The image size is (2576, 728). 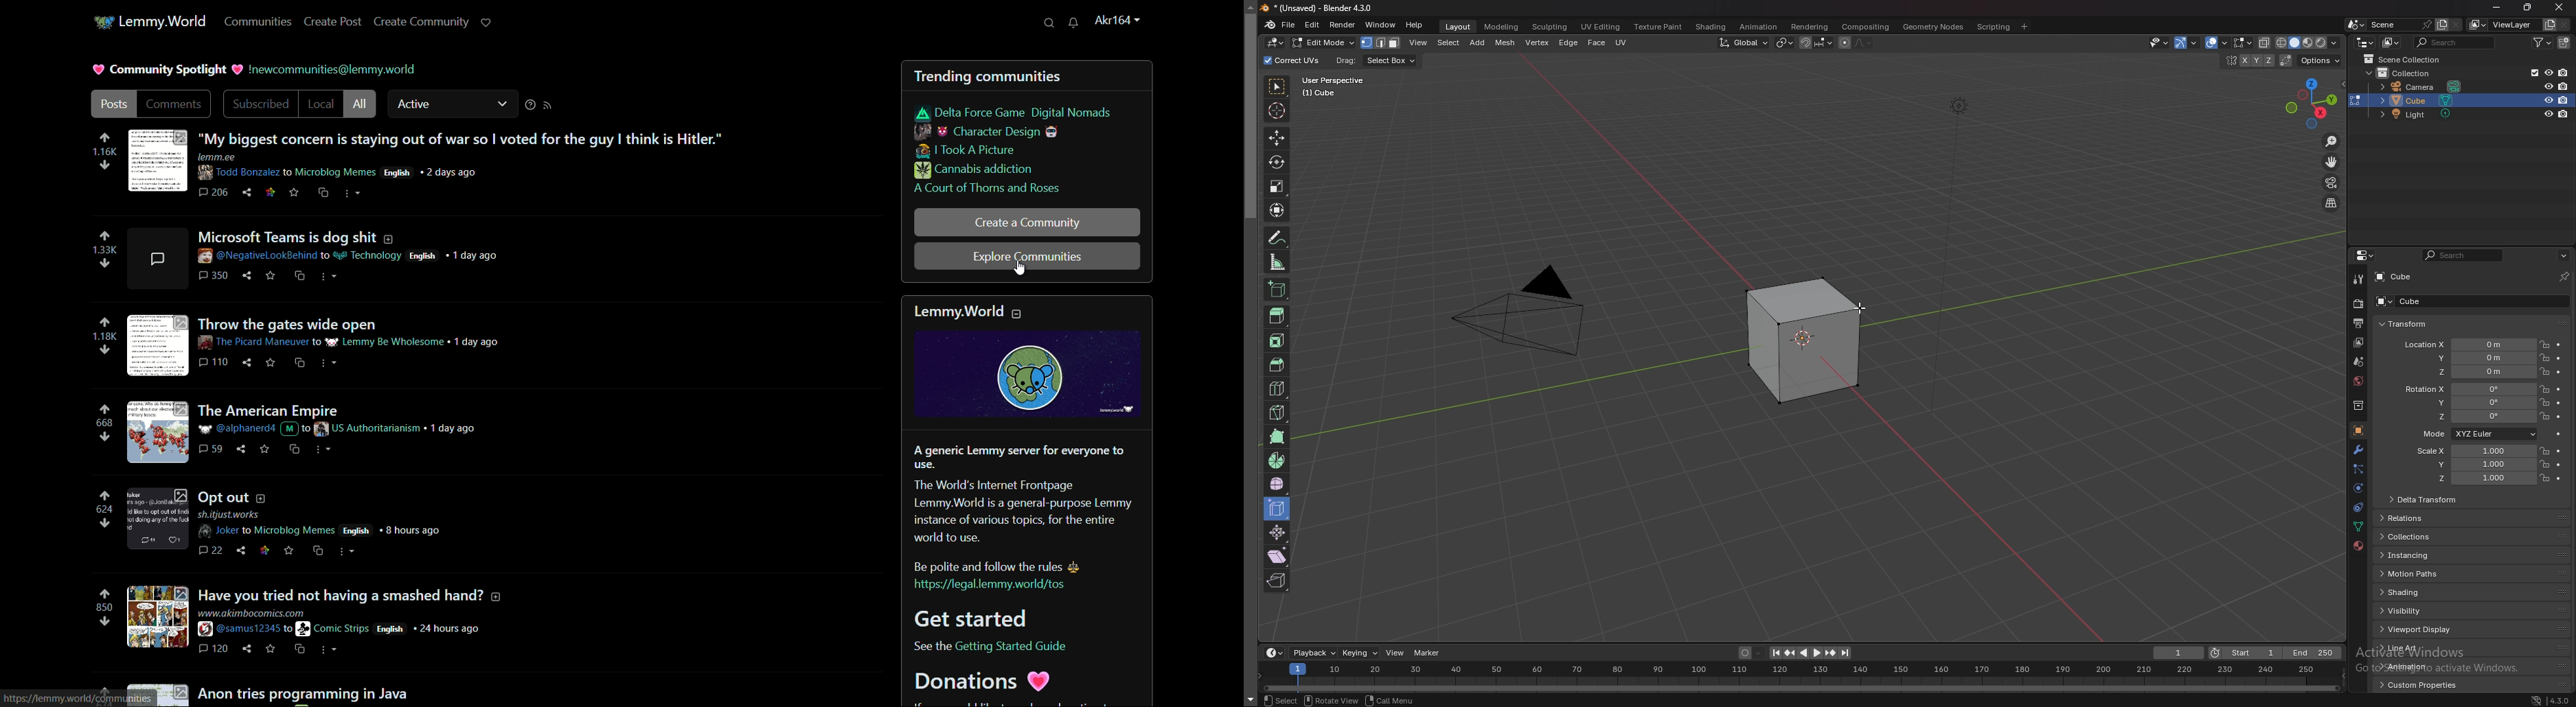 What do you see at coordinates (1810, 652) in the screenshot?
I see `play animation` at bounding box center [1810, 652].